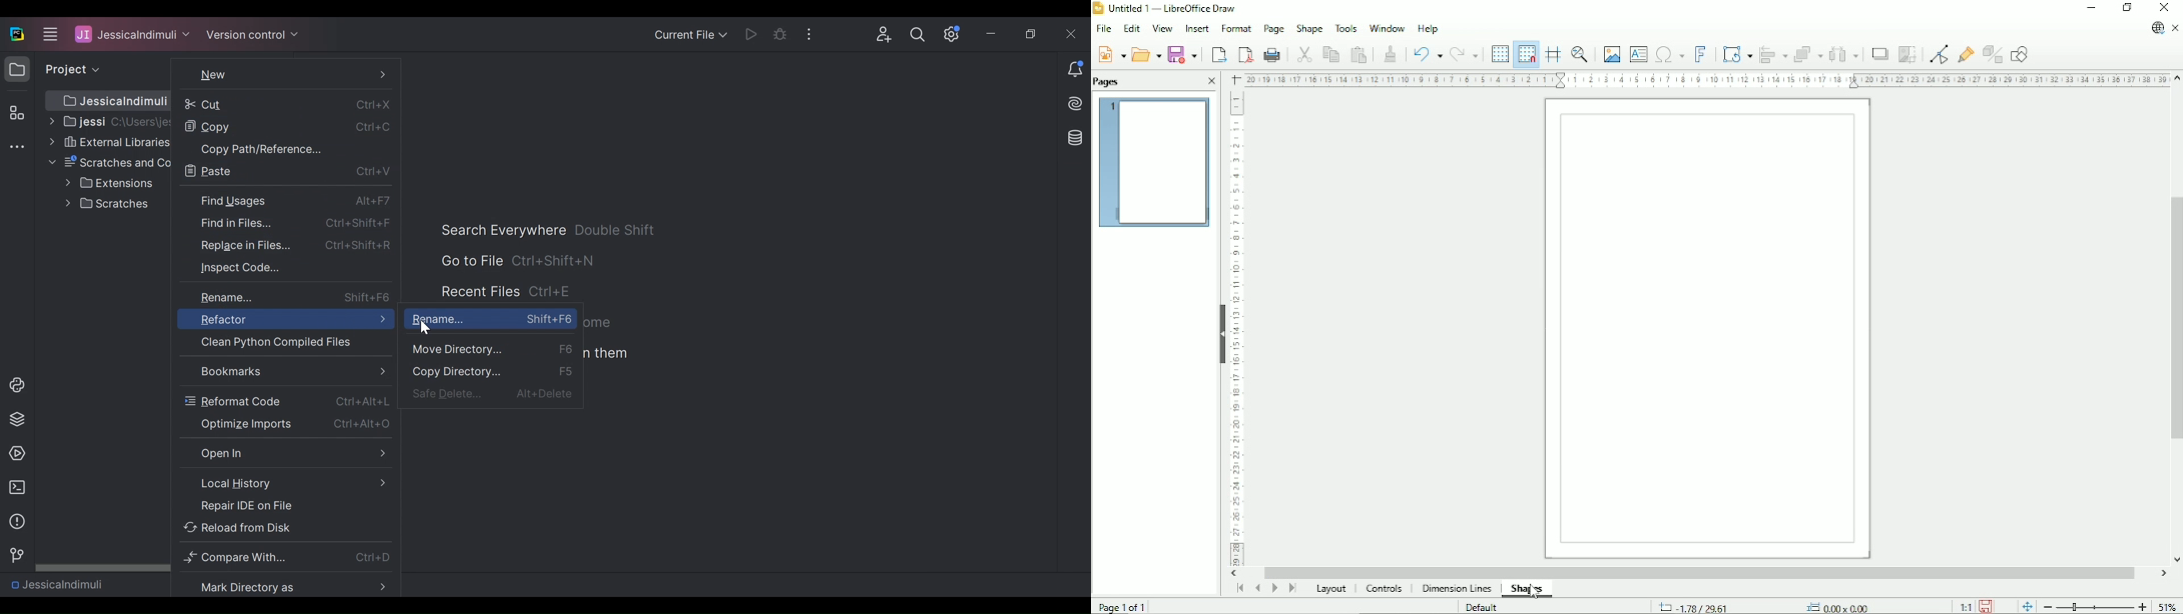 The width and height of the screenshot is (2184, 616). I want to click on 0.00x0.00, so click(1836, 606).